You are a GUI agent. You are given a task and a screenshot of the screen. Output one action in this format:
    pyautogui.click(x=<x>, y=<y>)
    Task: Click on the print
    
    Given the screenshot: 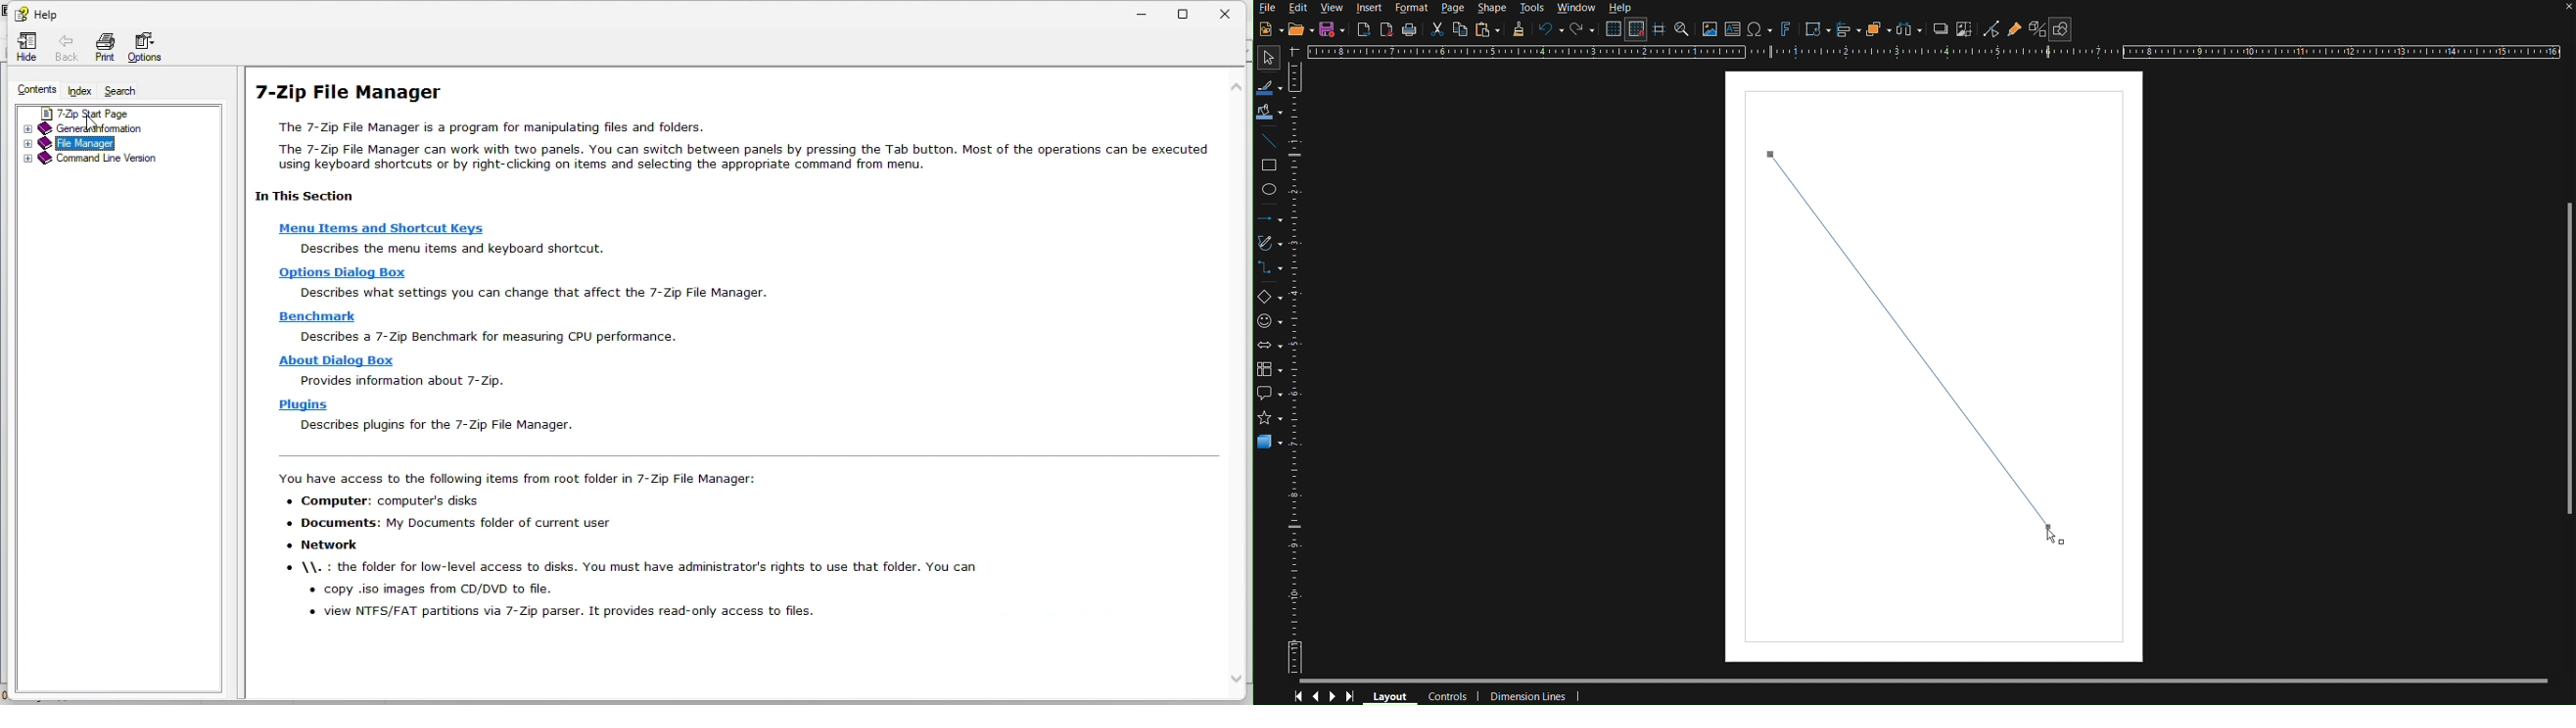 What is the action you would take?
    pyautogui.click(x=102, y=47)
    